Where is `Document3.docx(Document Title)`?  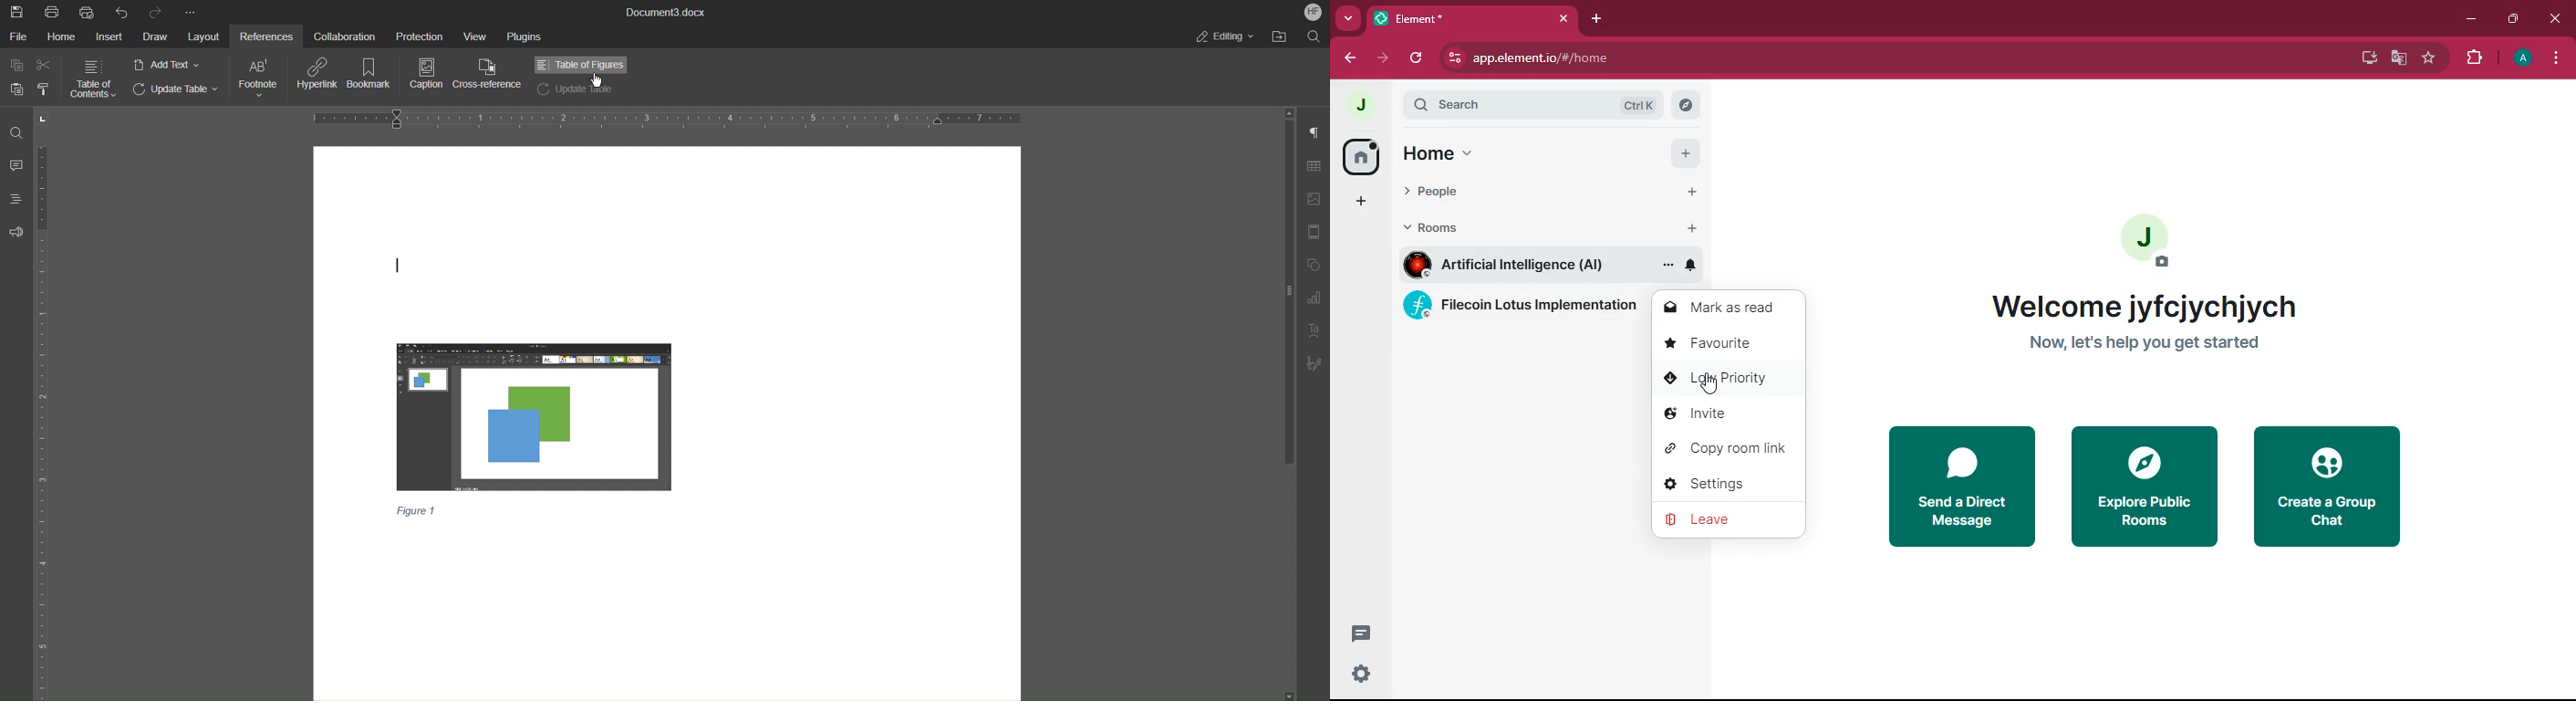 Document3.docx(Document Title) is located at coordinates (664, 12).